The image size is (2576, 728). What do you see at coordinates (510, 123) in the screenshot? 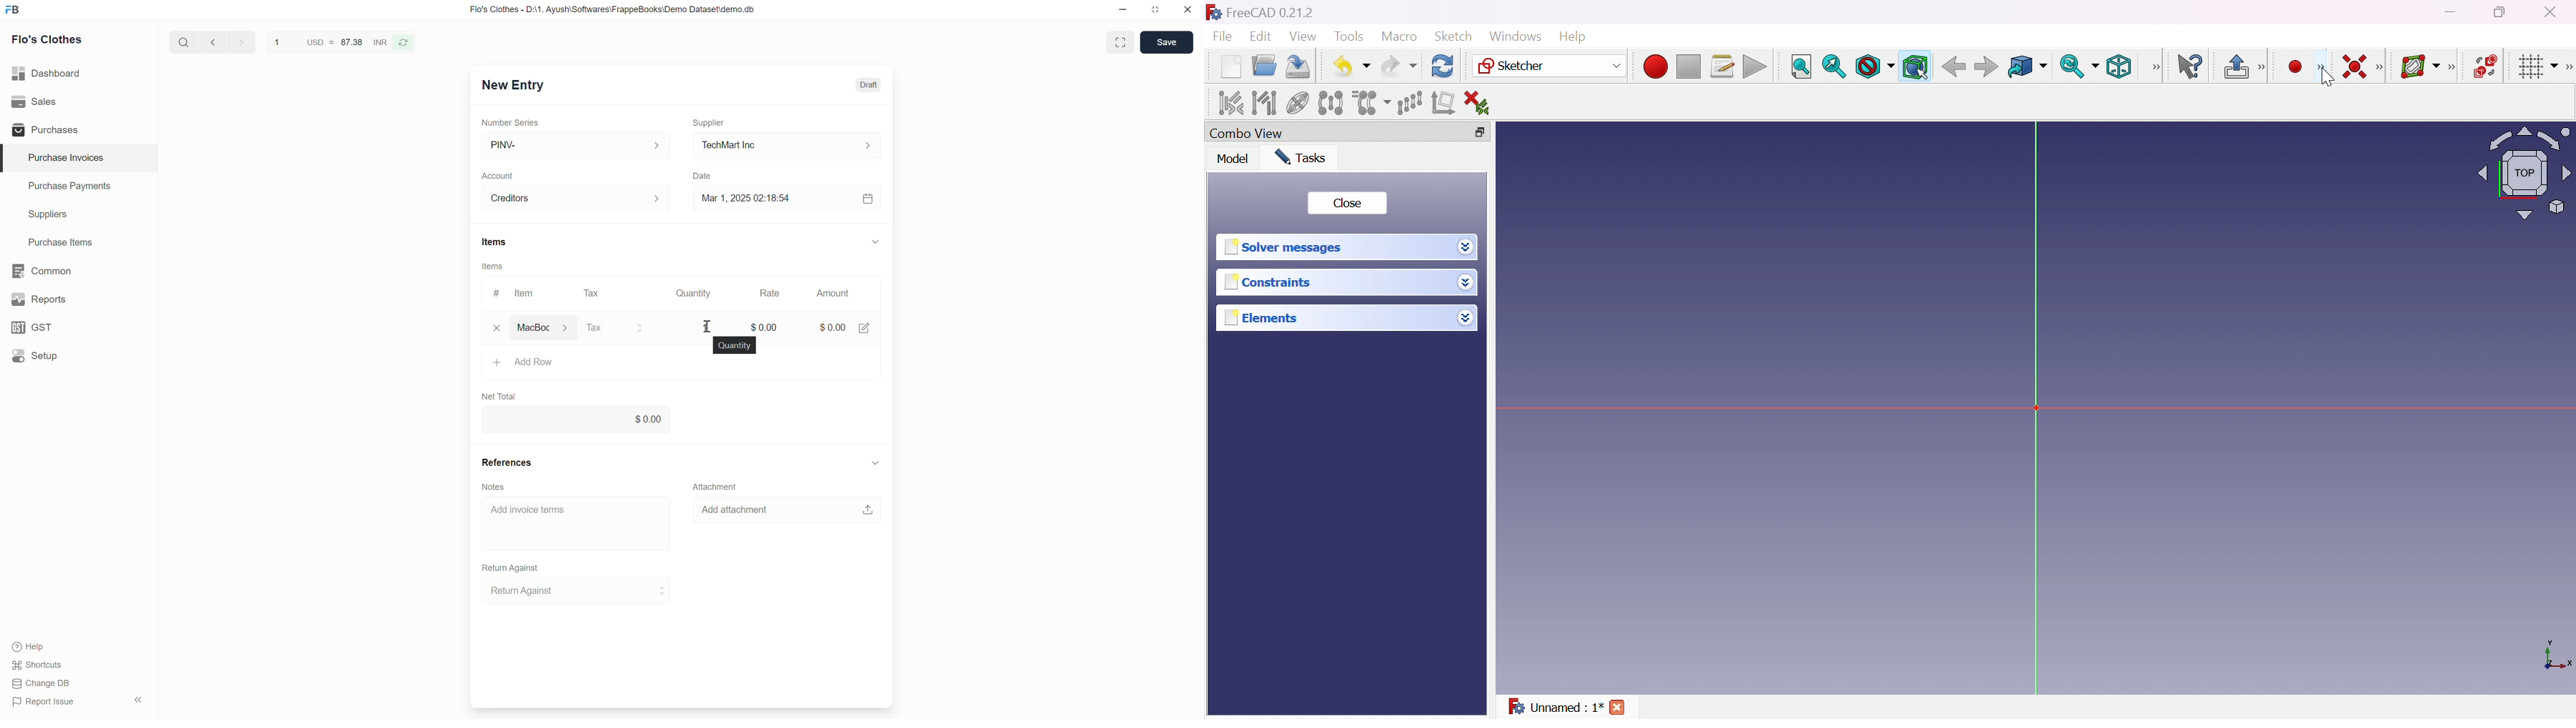
I see `Number Series` at bounding box center [510, 123].